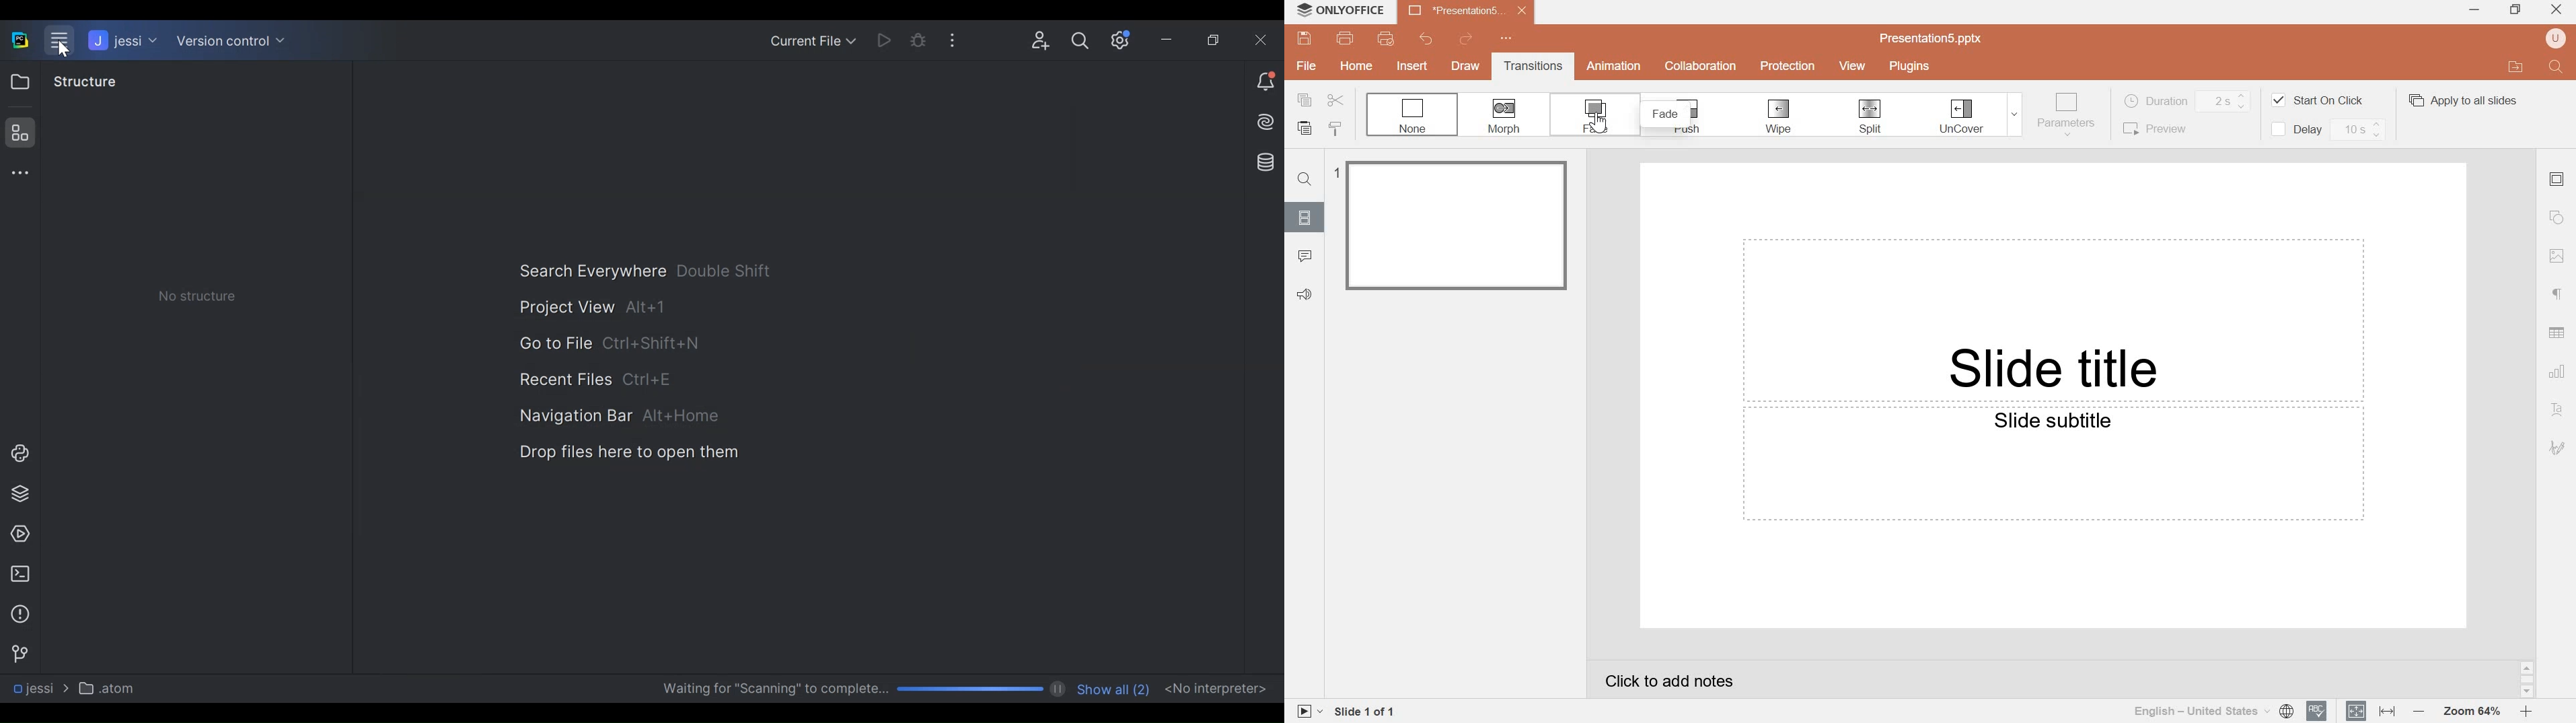  What do you see at coordinates (2213, 711) in the screenshot?
I see `select document language` at bounding box center [2213, 711].